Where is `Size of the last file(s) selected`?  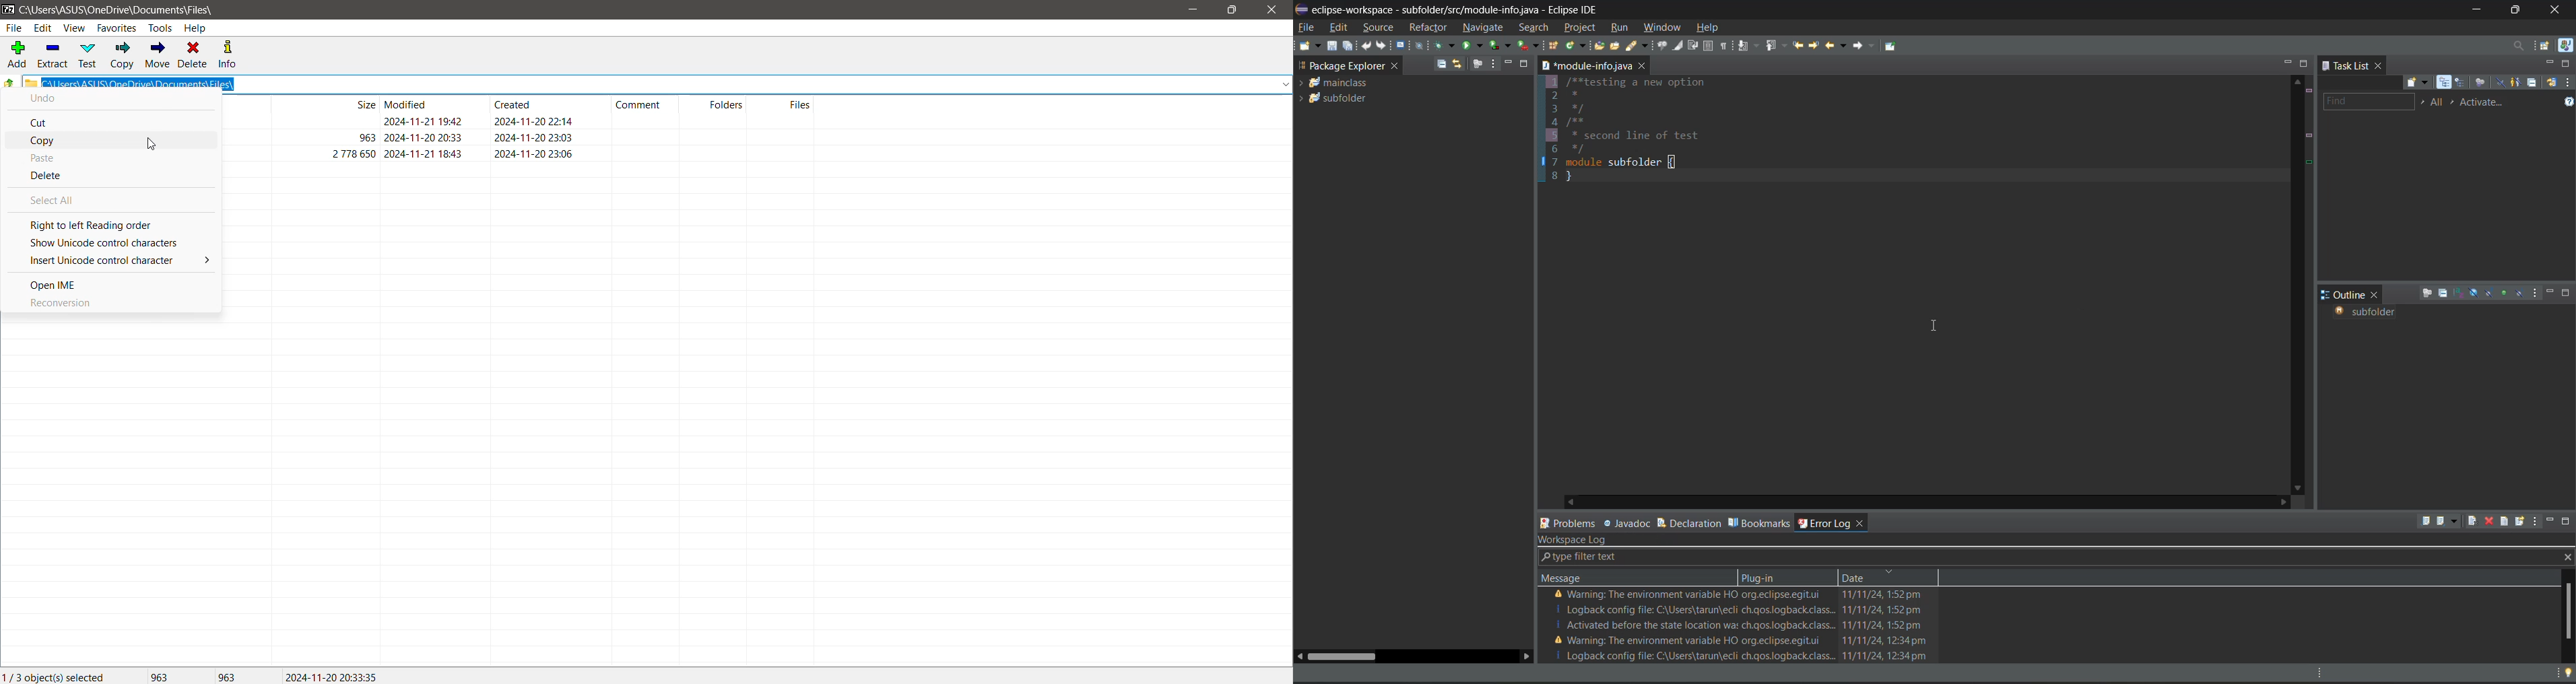
Size of the last file(s) selected is located at coordinates (228, 676).